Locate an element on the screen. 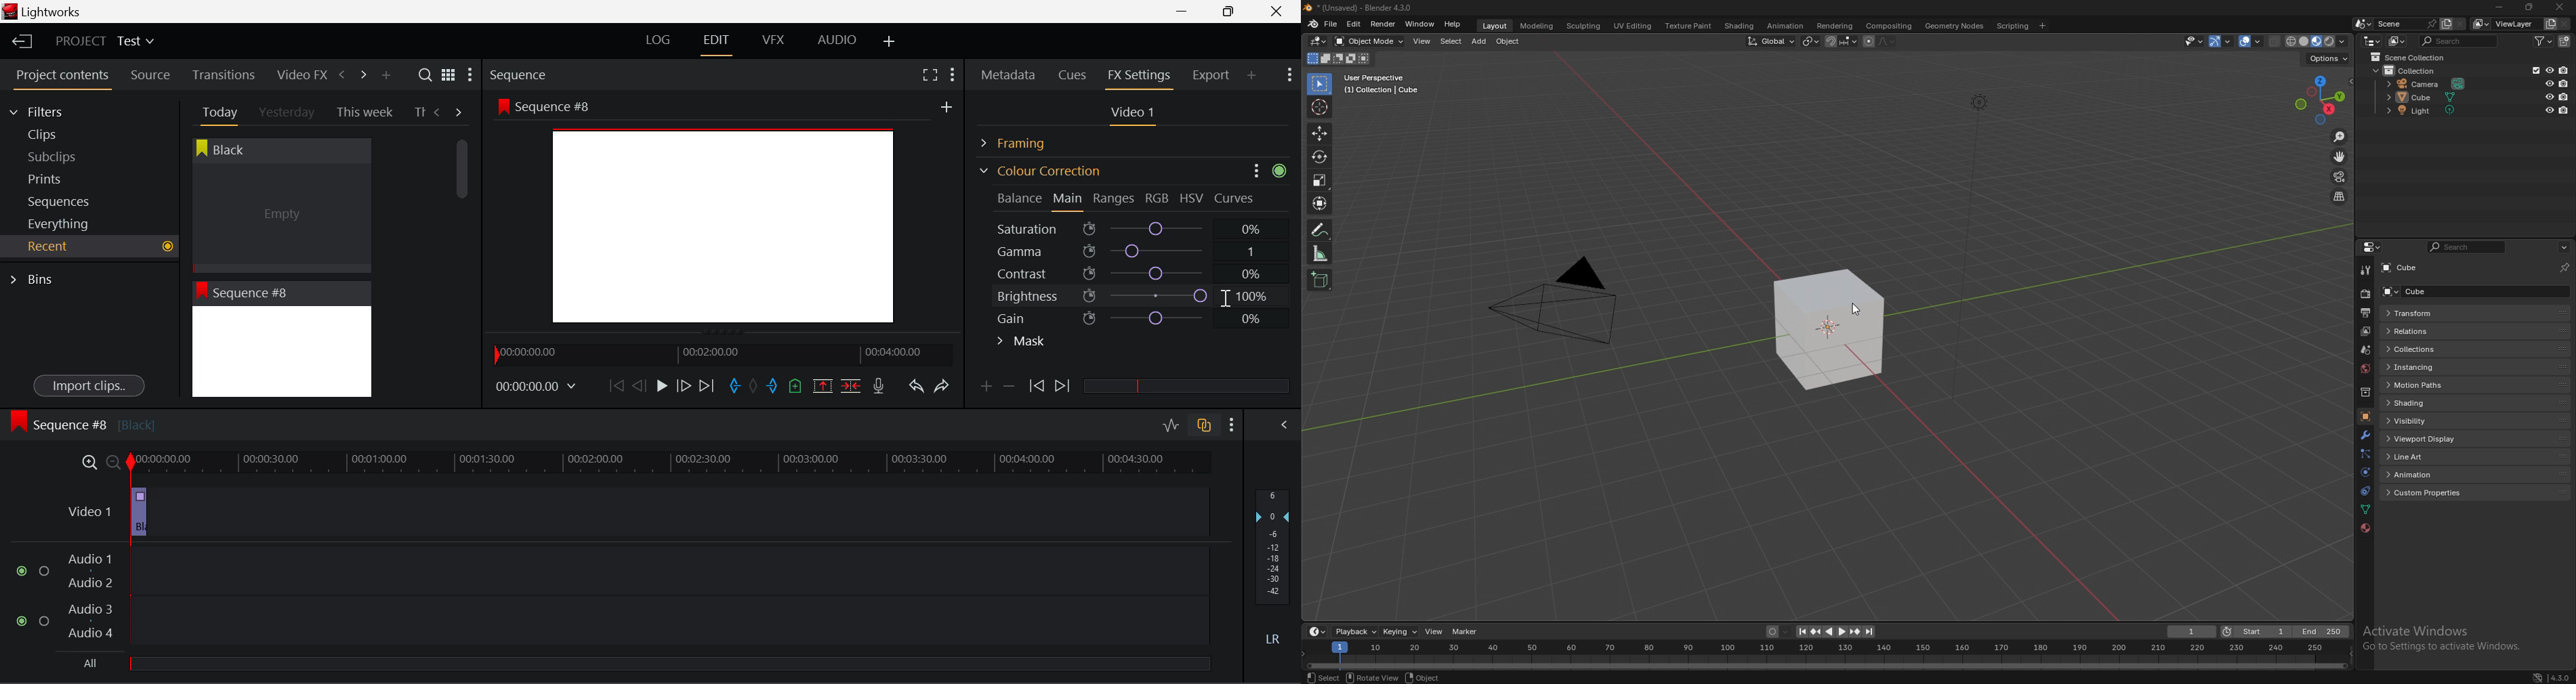 The height and width of the screenshot is (700, 2576). marker is located at coordinates (1465, 632).